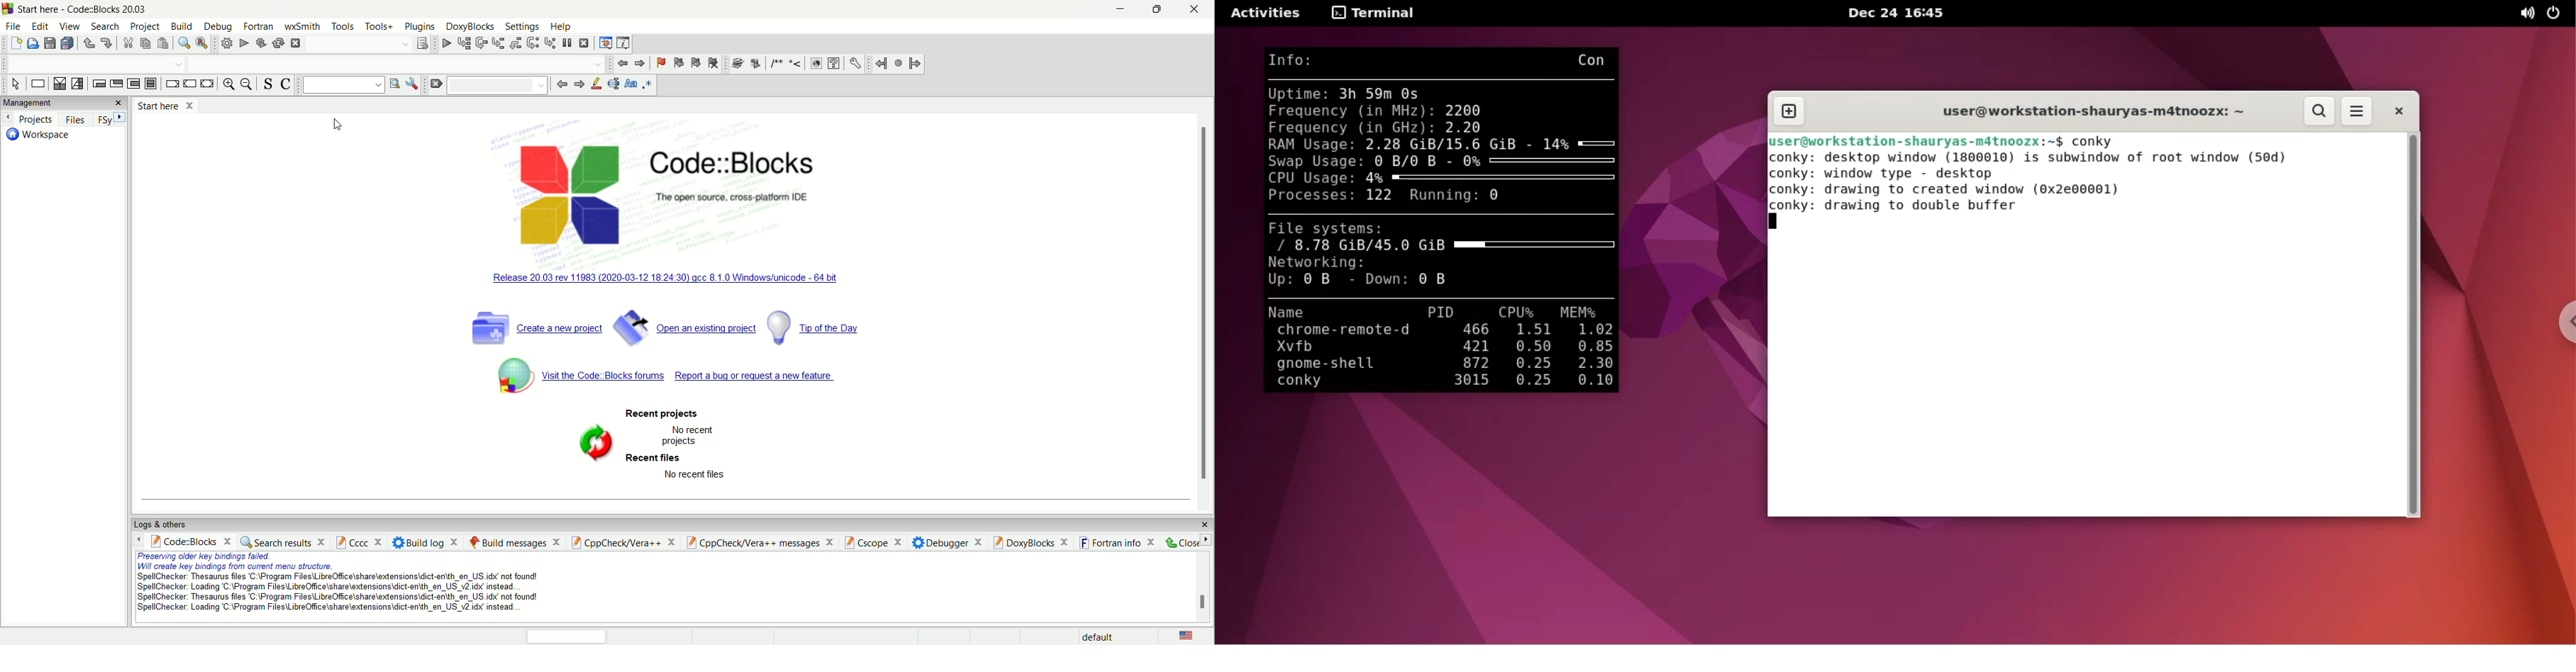 Image resolution: width=2576 pixels, height=672 pixels. Describe the element at coordinates (874, 543) in the screenshot. I see `cscope` at that location.